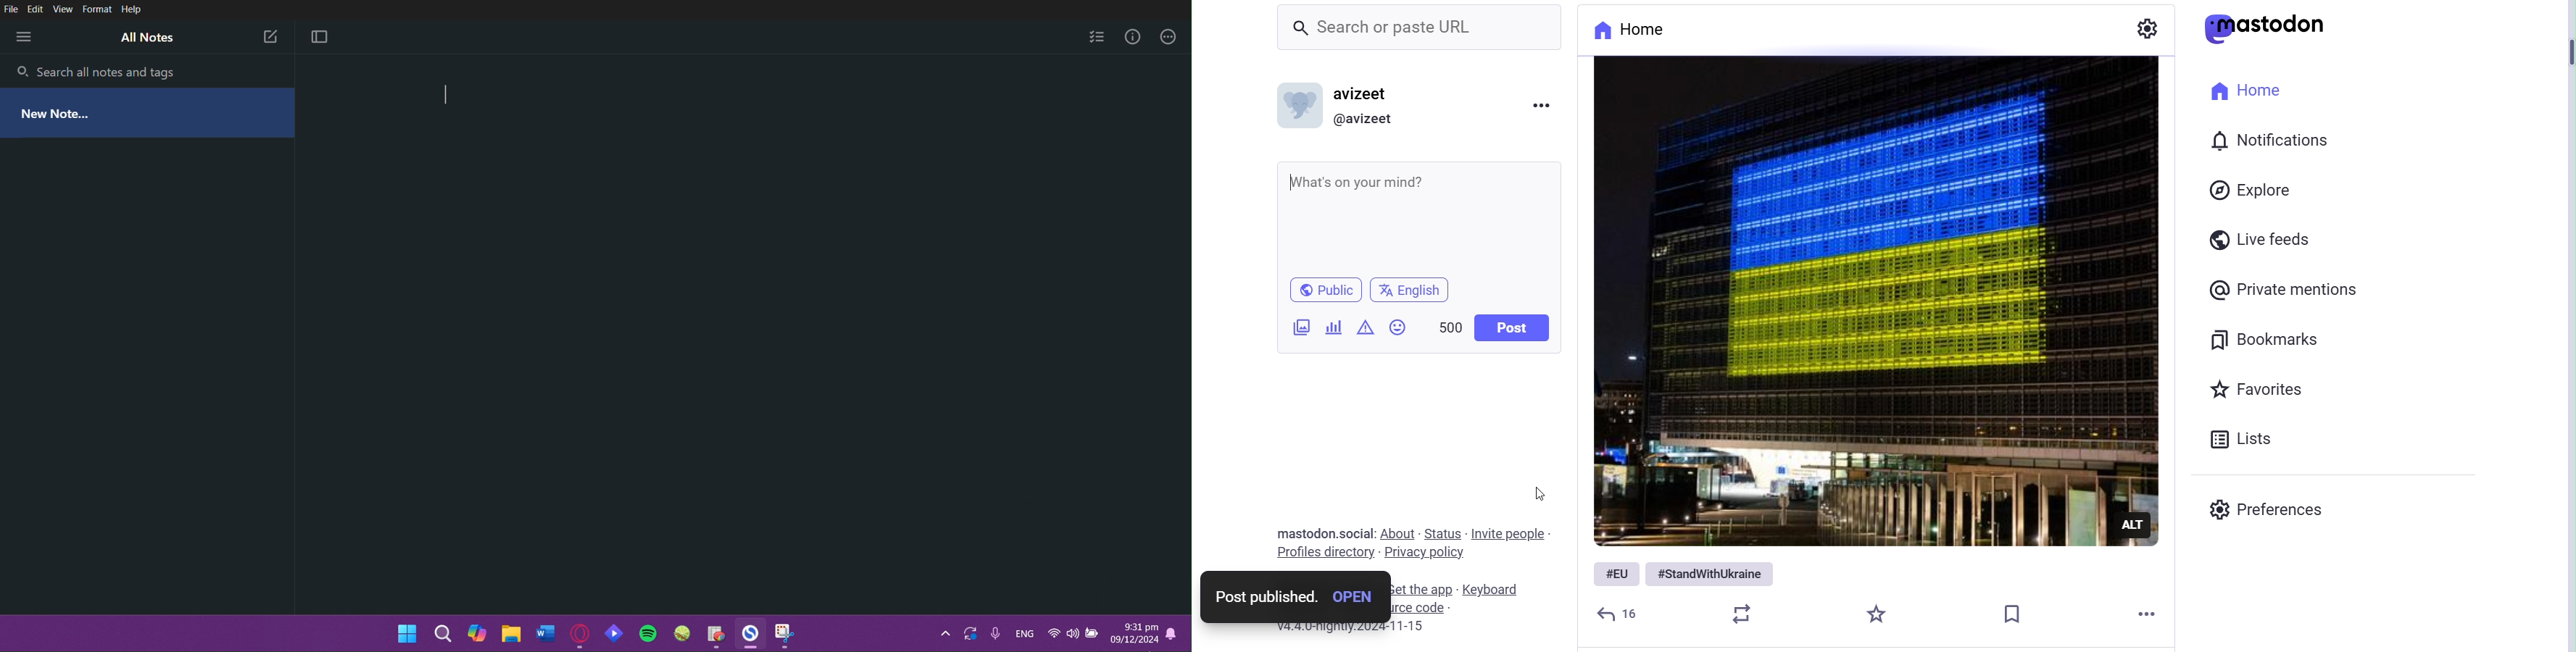 The image size is (2576, 672). I want to click on Search, so click(1421, 28).